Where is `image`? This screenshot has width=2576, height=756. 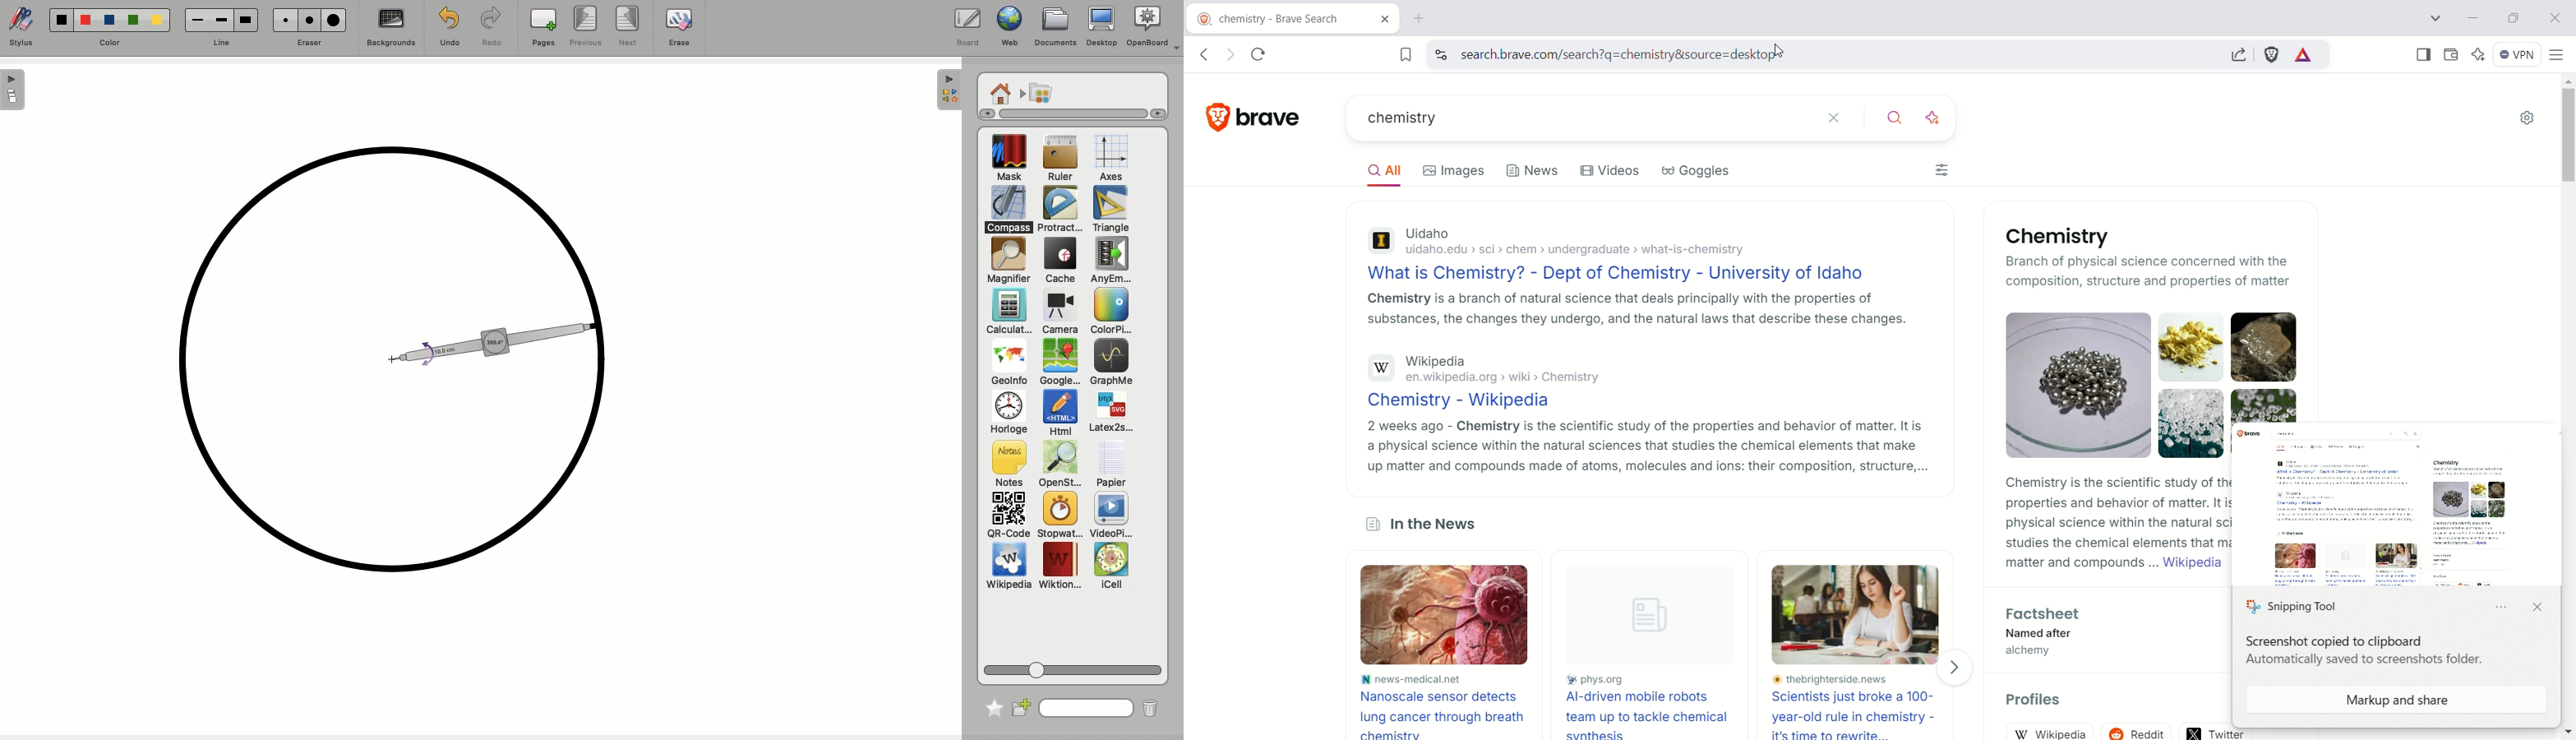
image is located at coordinates (1860, 614).